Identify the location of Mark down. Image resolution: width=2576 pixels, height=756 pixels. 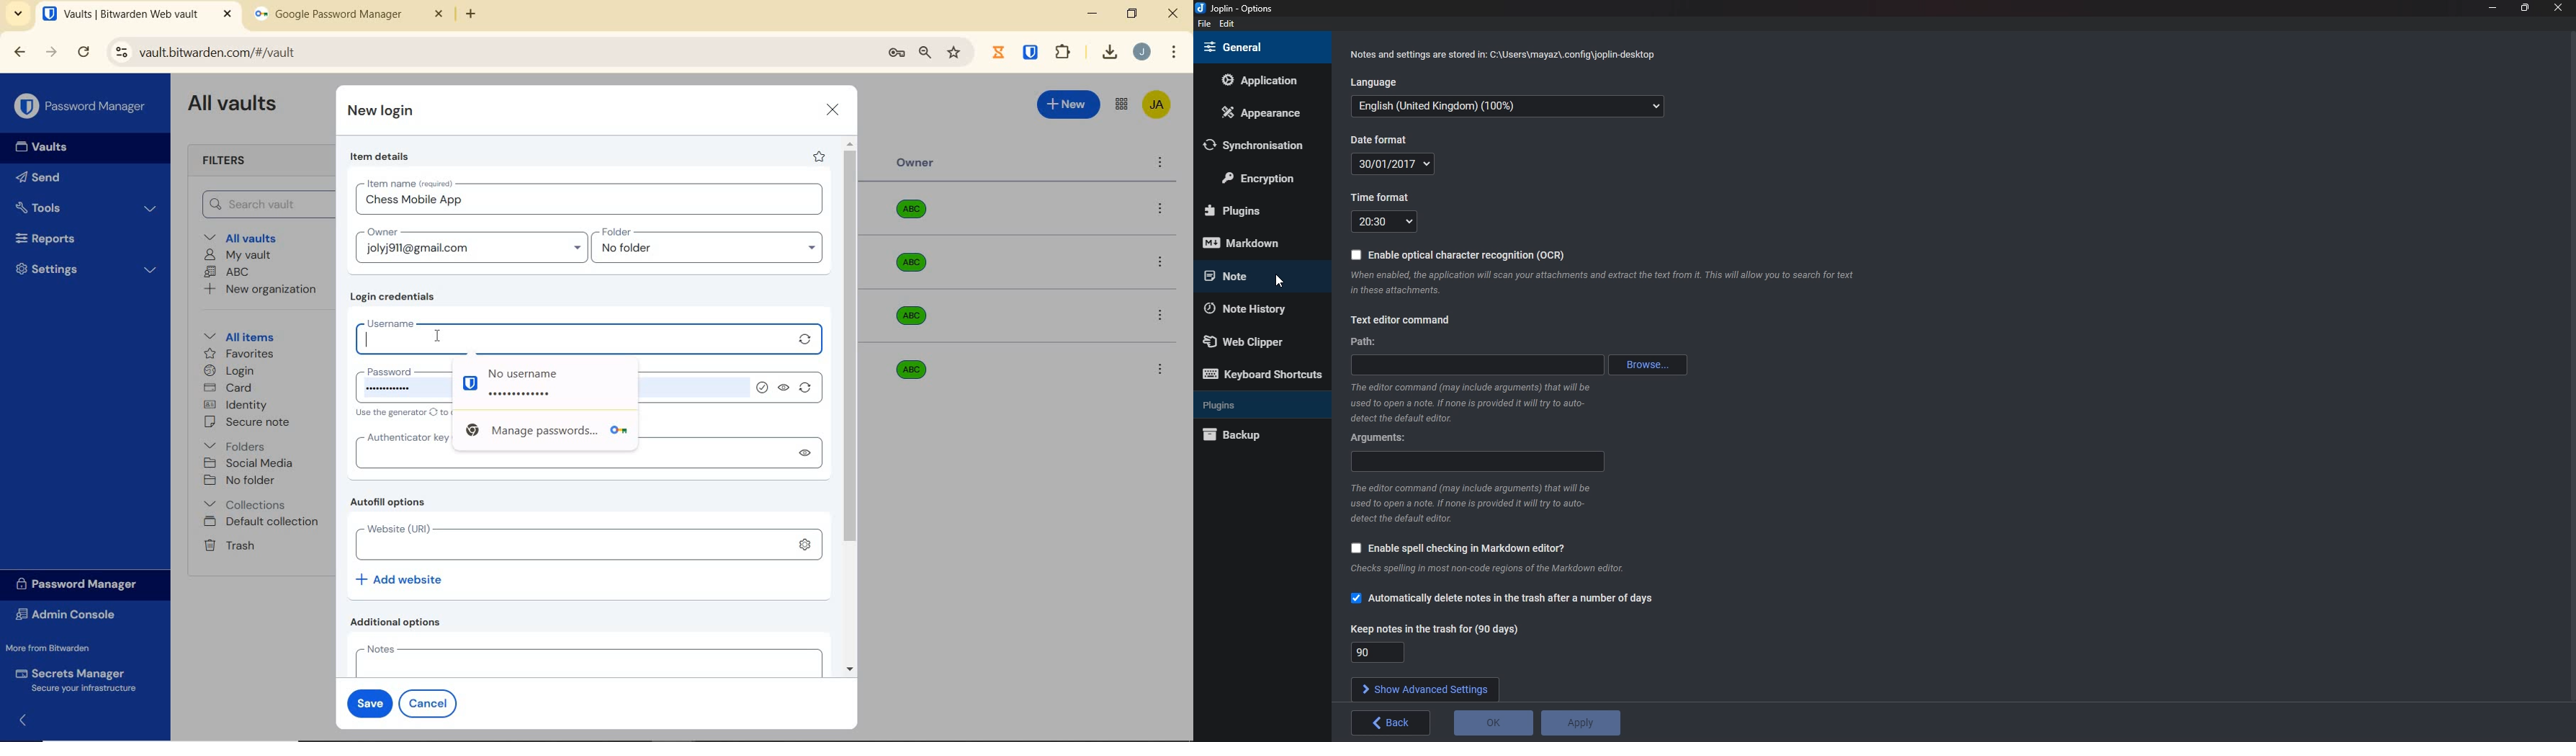
(1251, 242).